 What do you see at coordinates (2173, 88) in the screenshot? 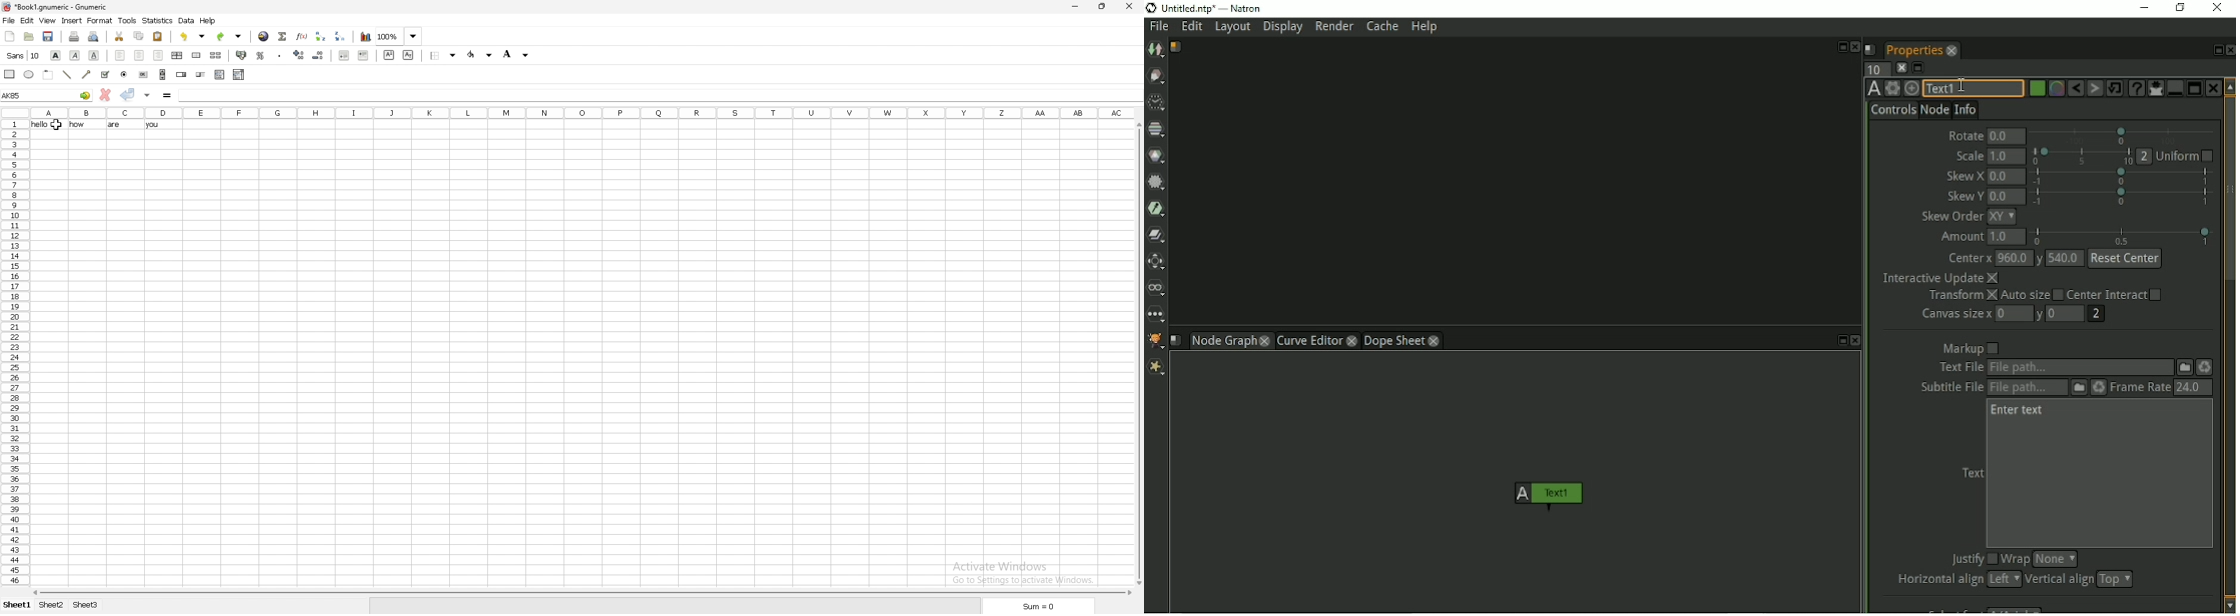
I see `Minimize` at bounding box center [2173, 88].